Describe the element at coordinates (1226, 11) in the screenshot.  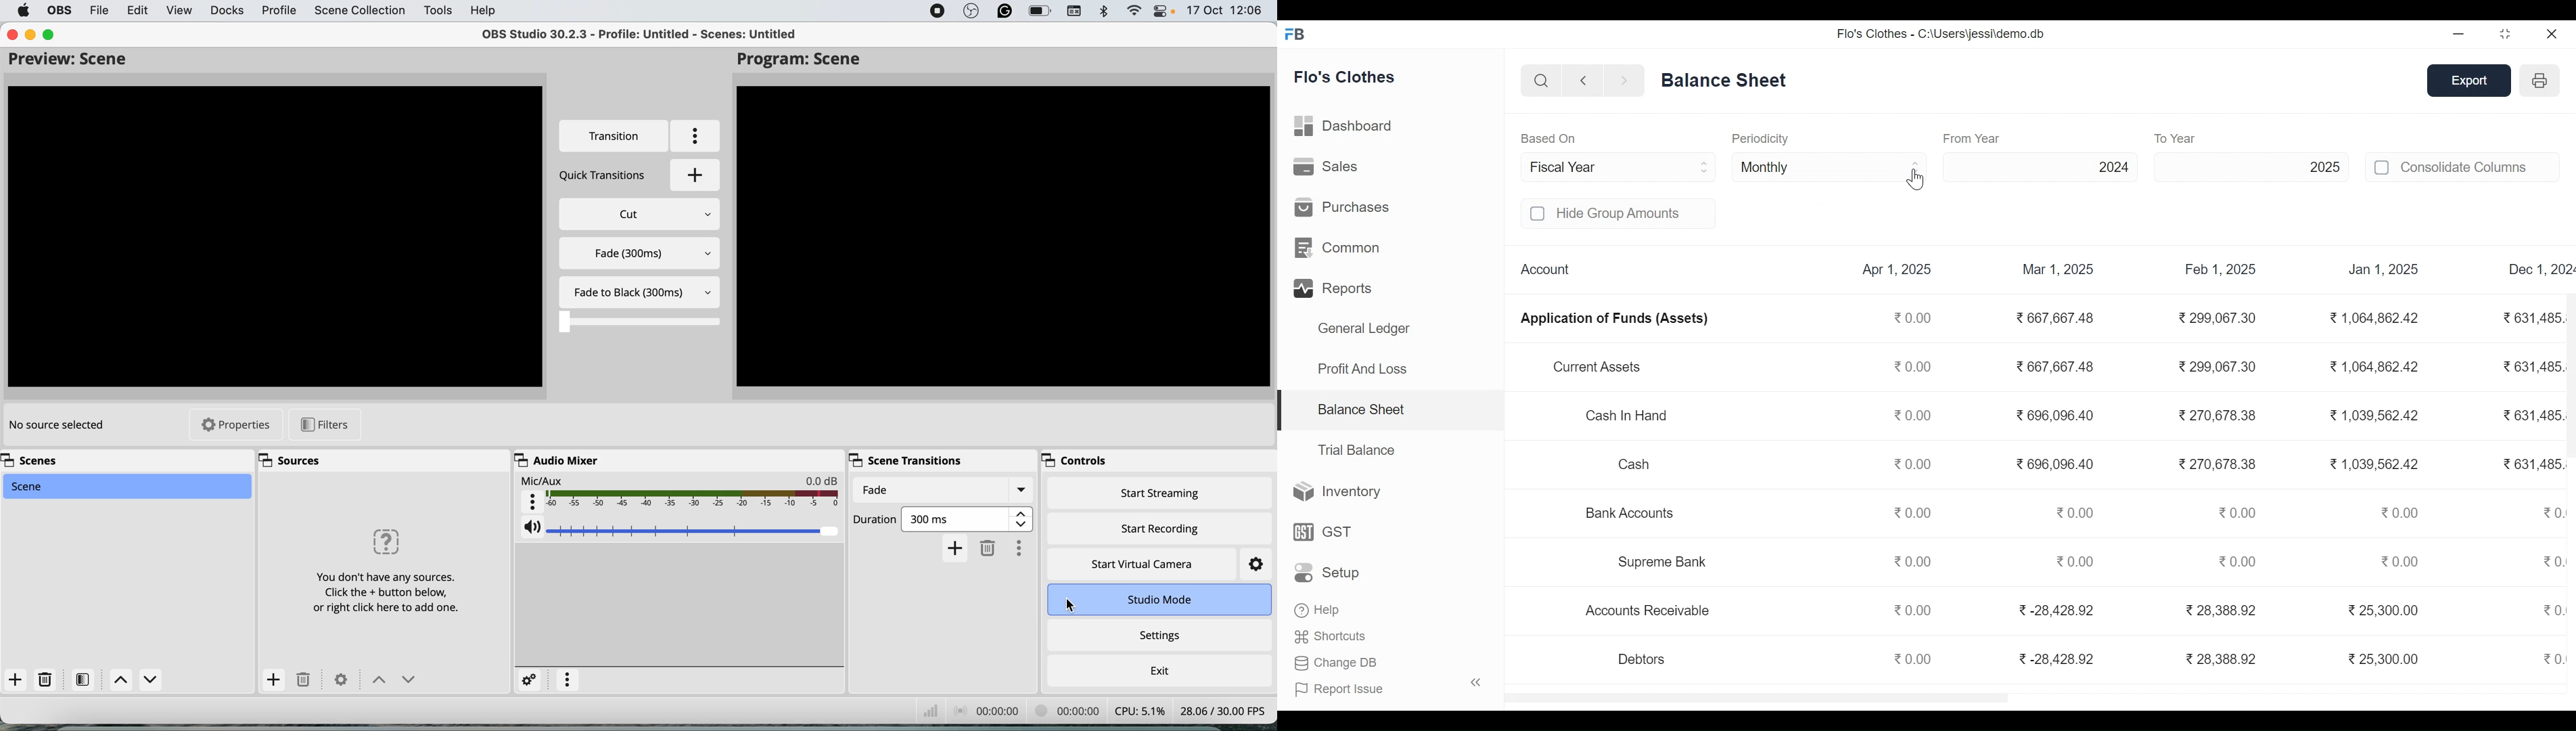
I see `date and time` at that location.